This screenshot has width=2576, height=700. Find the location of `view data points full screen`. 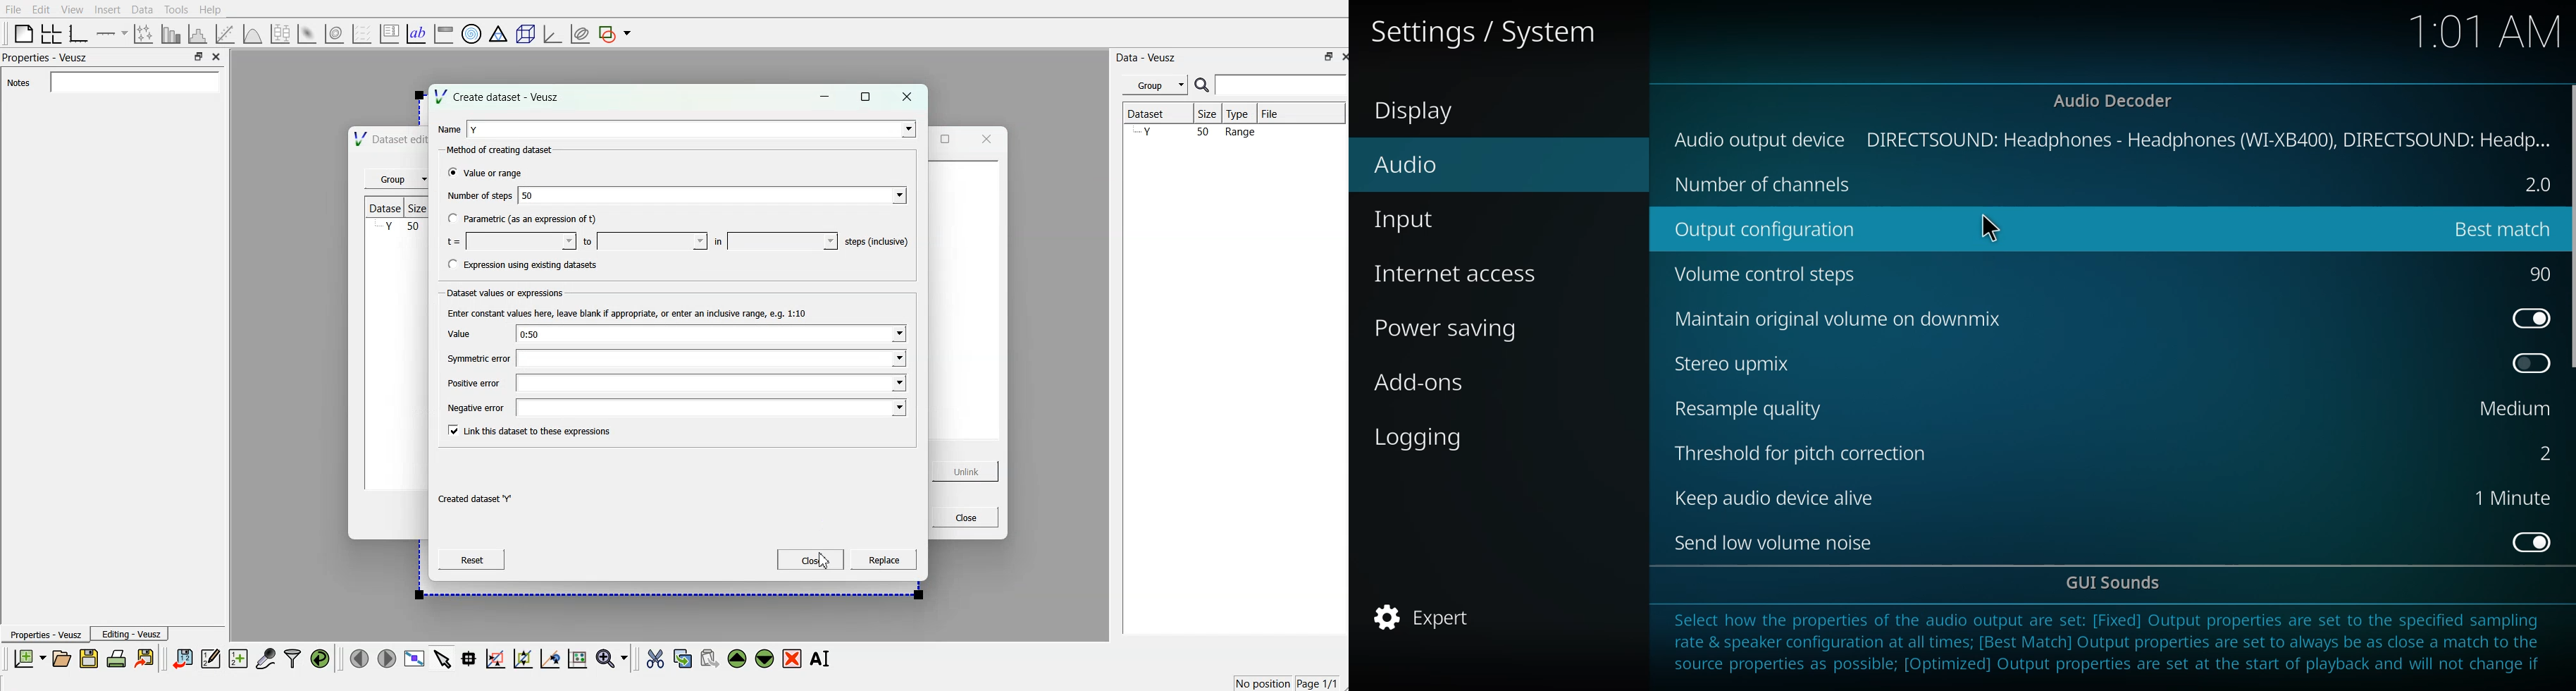

view data points full screen is located at coordinates (412, 659).